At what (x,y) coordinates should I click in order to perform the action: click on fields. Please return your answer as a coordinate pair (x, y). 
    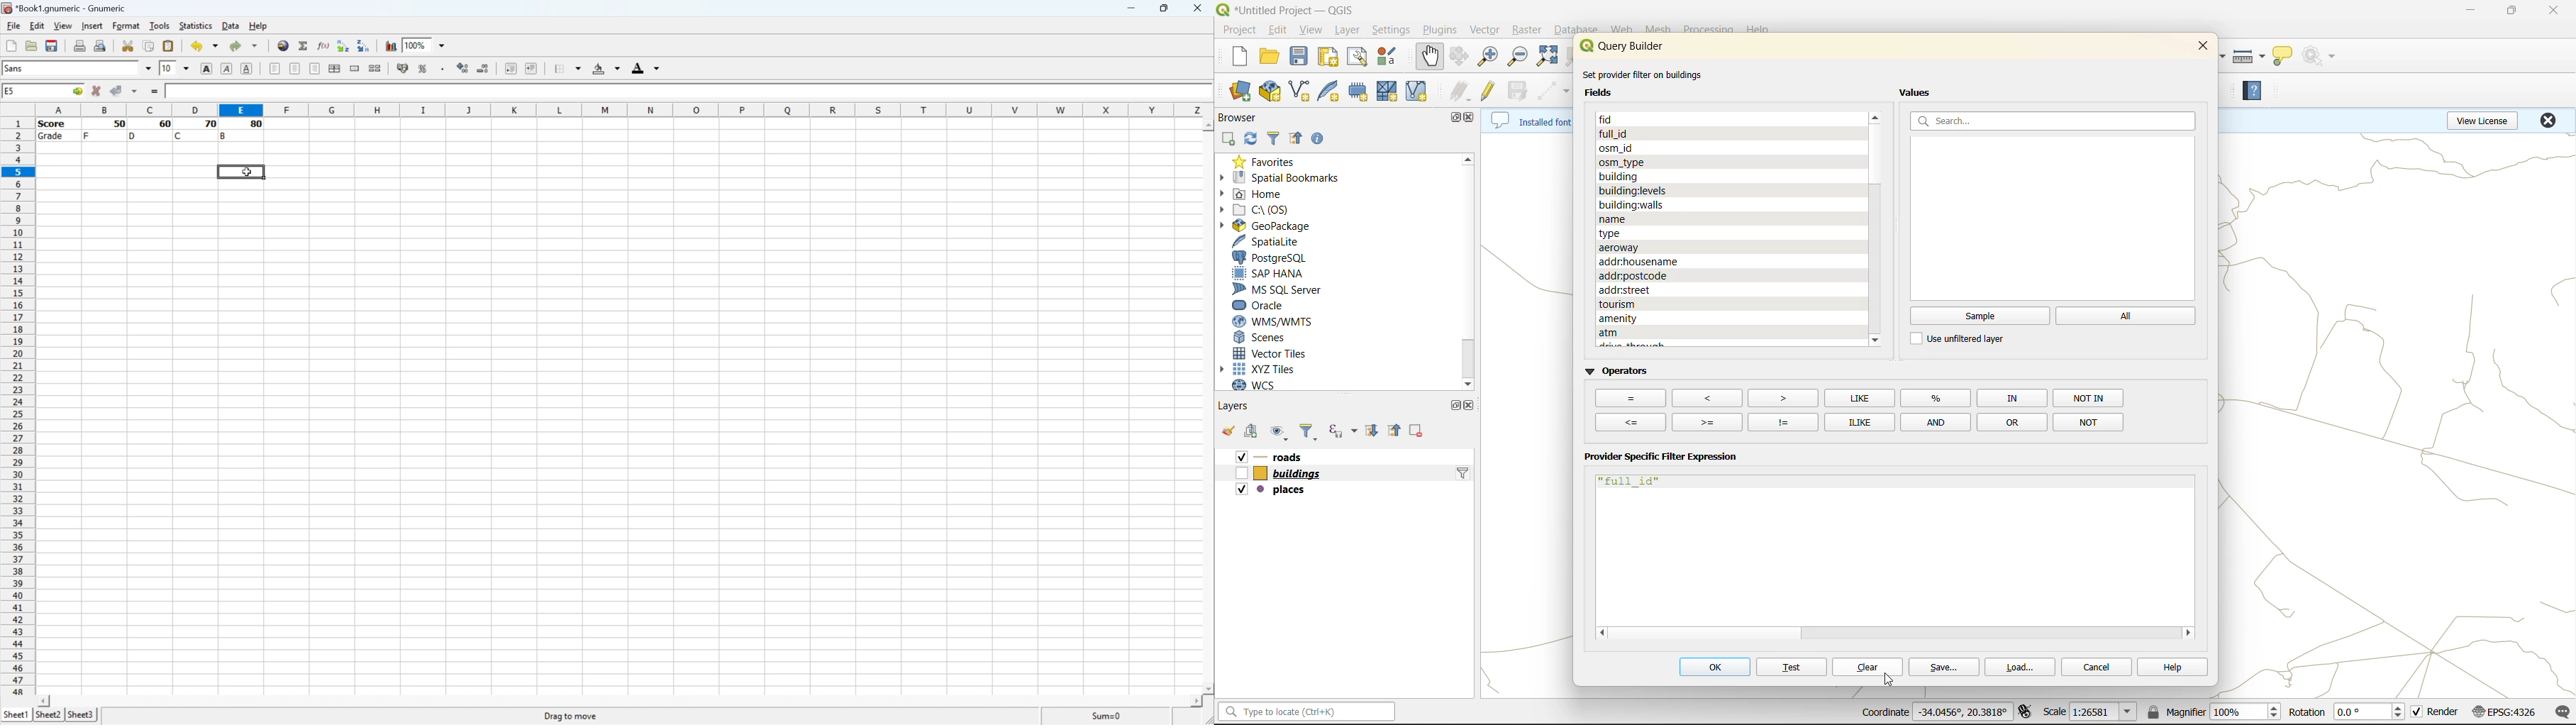
    Looking at the image, I should click on (1618, 146).